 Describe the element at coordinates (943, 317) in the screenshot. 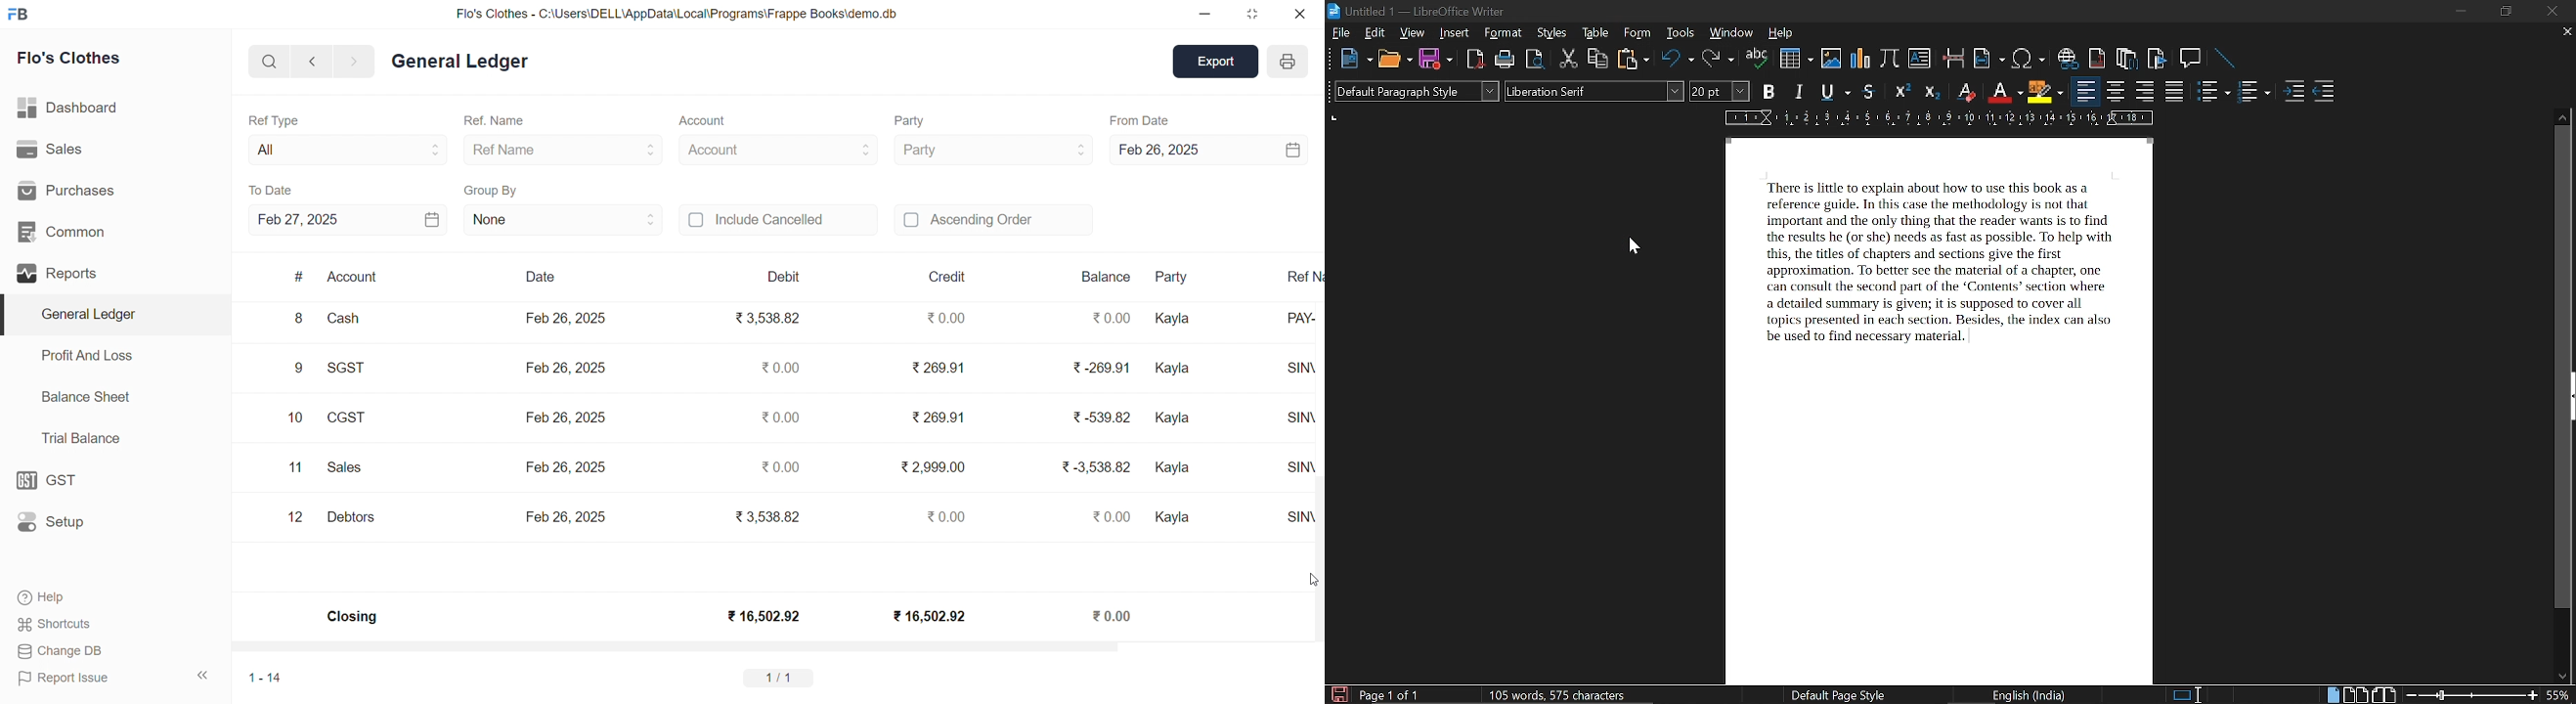

I see `₹ 0.00` at that location.